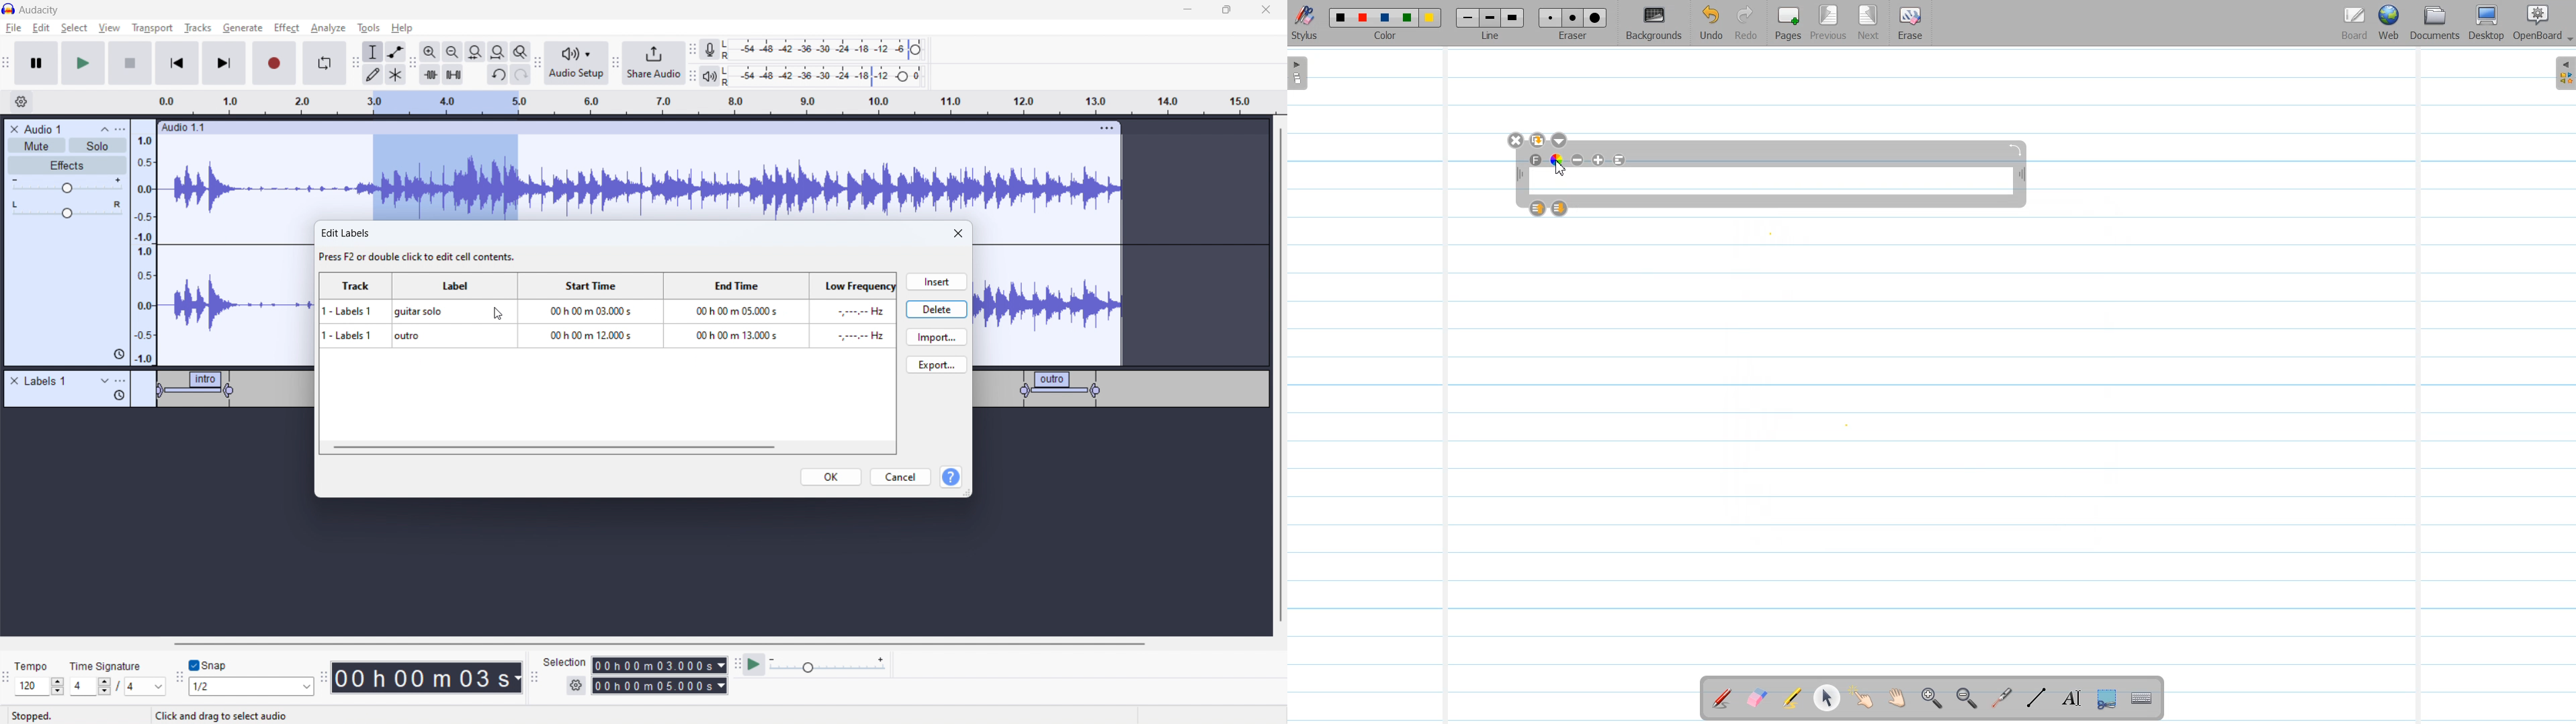  What do you see at coordinates (2036, 698) in the screenshot?
I see `Draw Lines` at bounding box center [2036, 698].